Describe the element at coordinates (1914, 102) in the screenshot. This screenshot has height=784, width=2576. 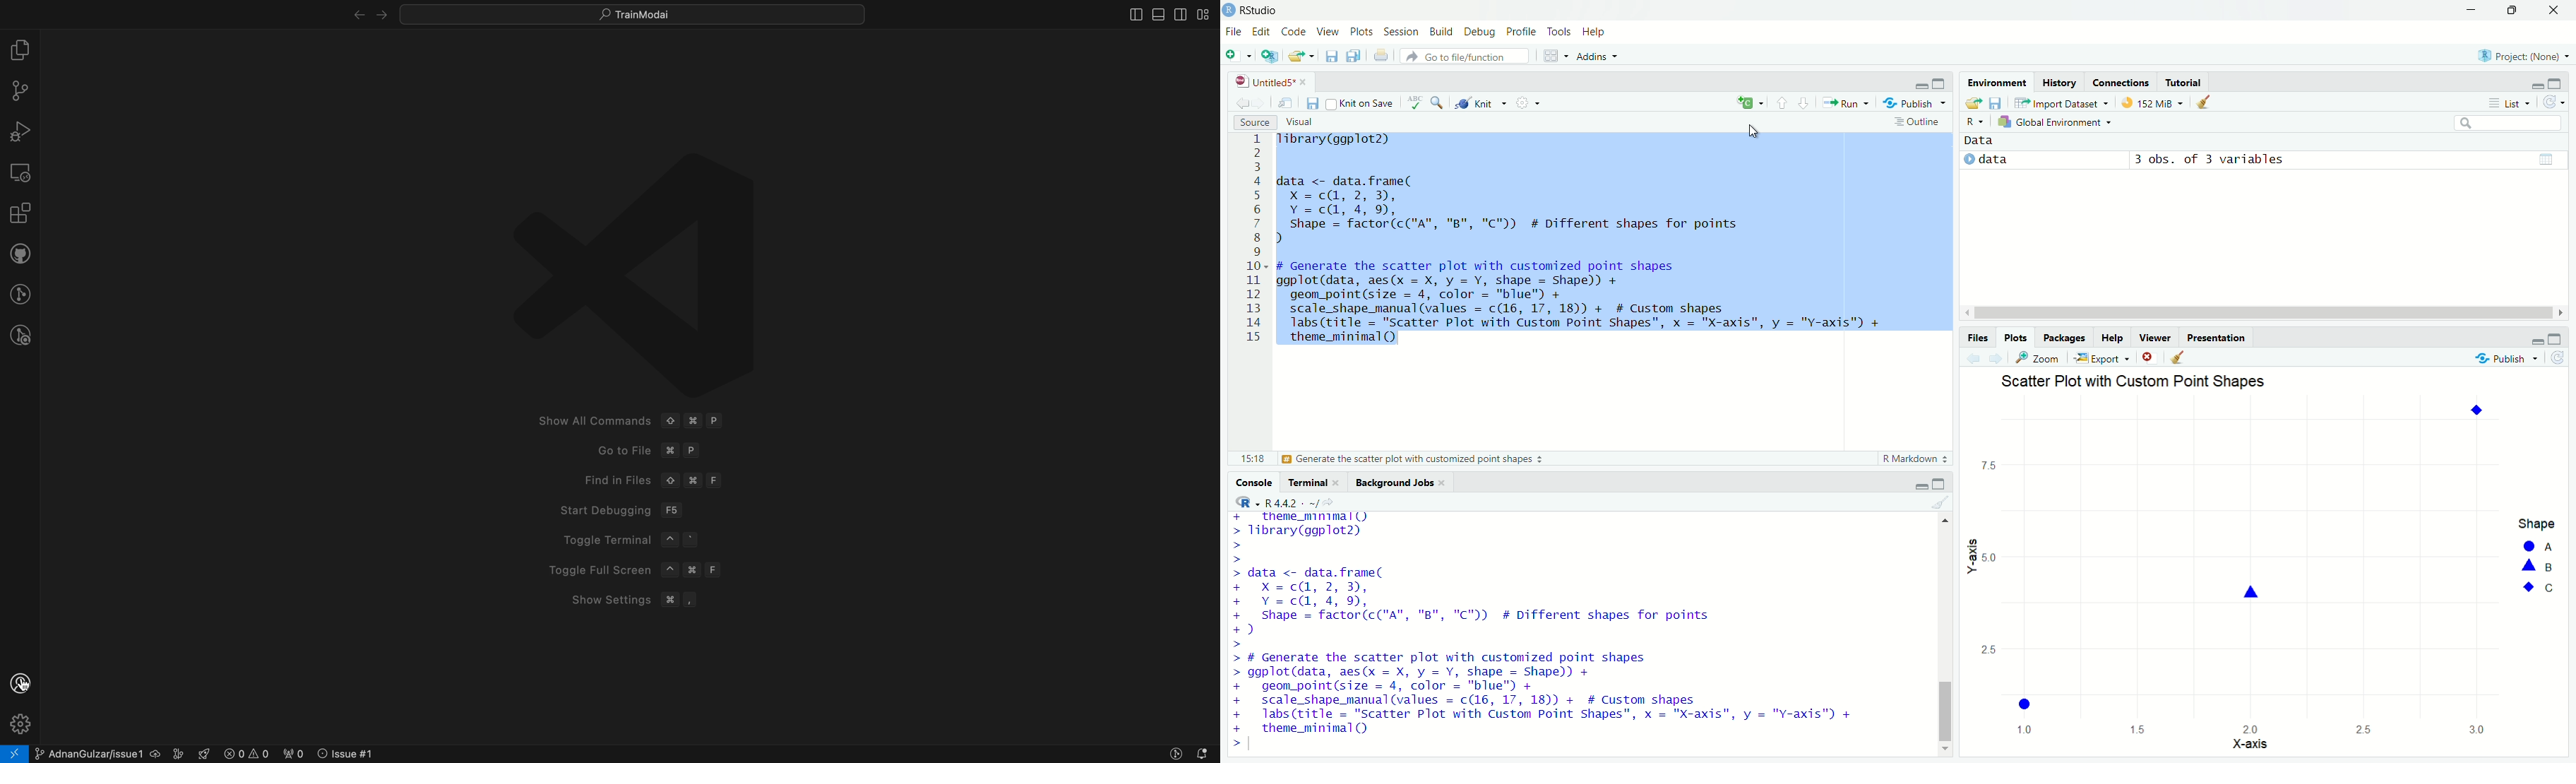
I see `Publish` at that location.